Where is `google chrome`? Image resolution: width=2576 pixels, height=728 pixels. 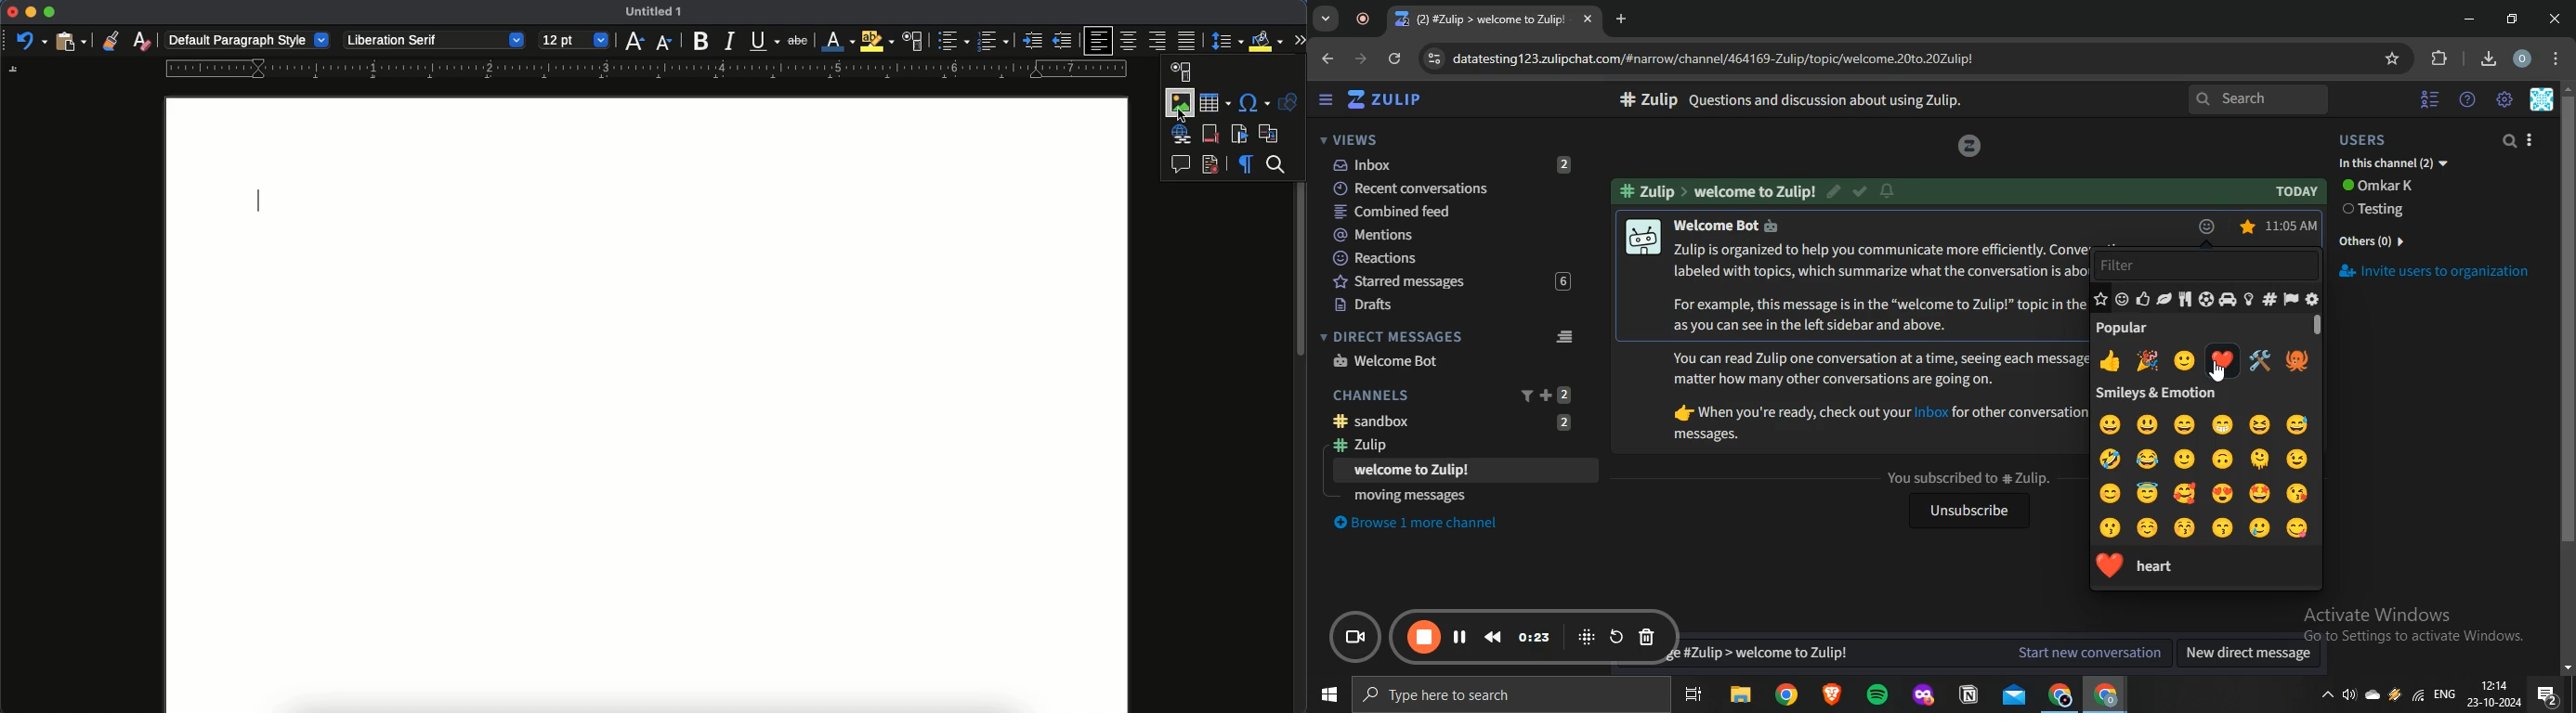 google chrome is located at coordinates (2059, 695).